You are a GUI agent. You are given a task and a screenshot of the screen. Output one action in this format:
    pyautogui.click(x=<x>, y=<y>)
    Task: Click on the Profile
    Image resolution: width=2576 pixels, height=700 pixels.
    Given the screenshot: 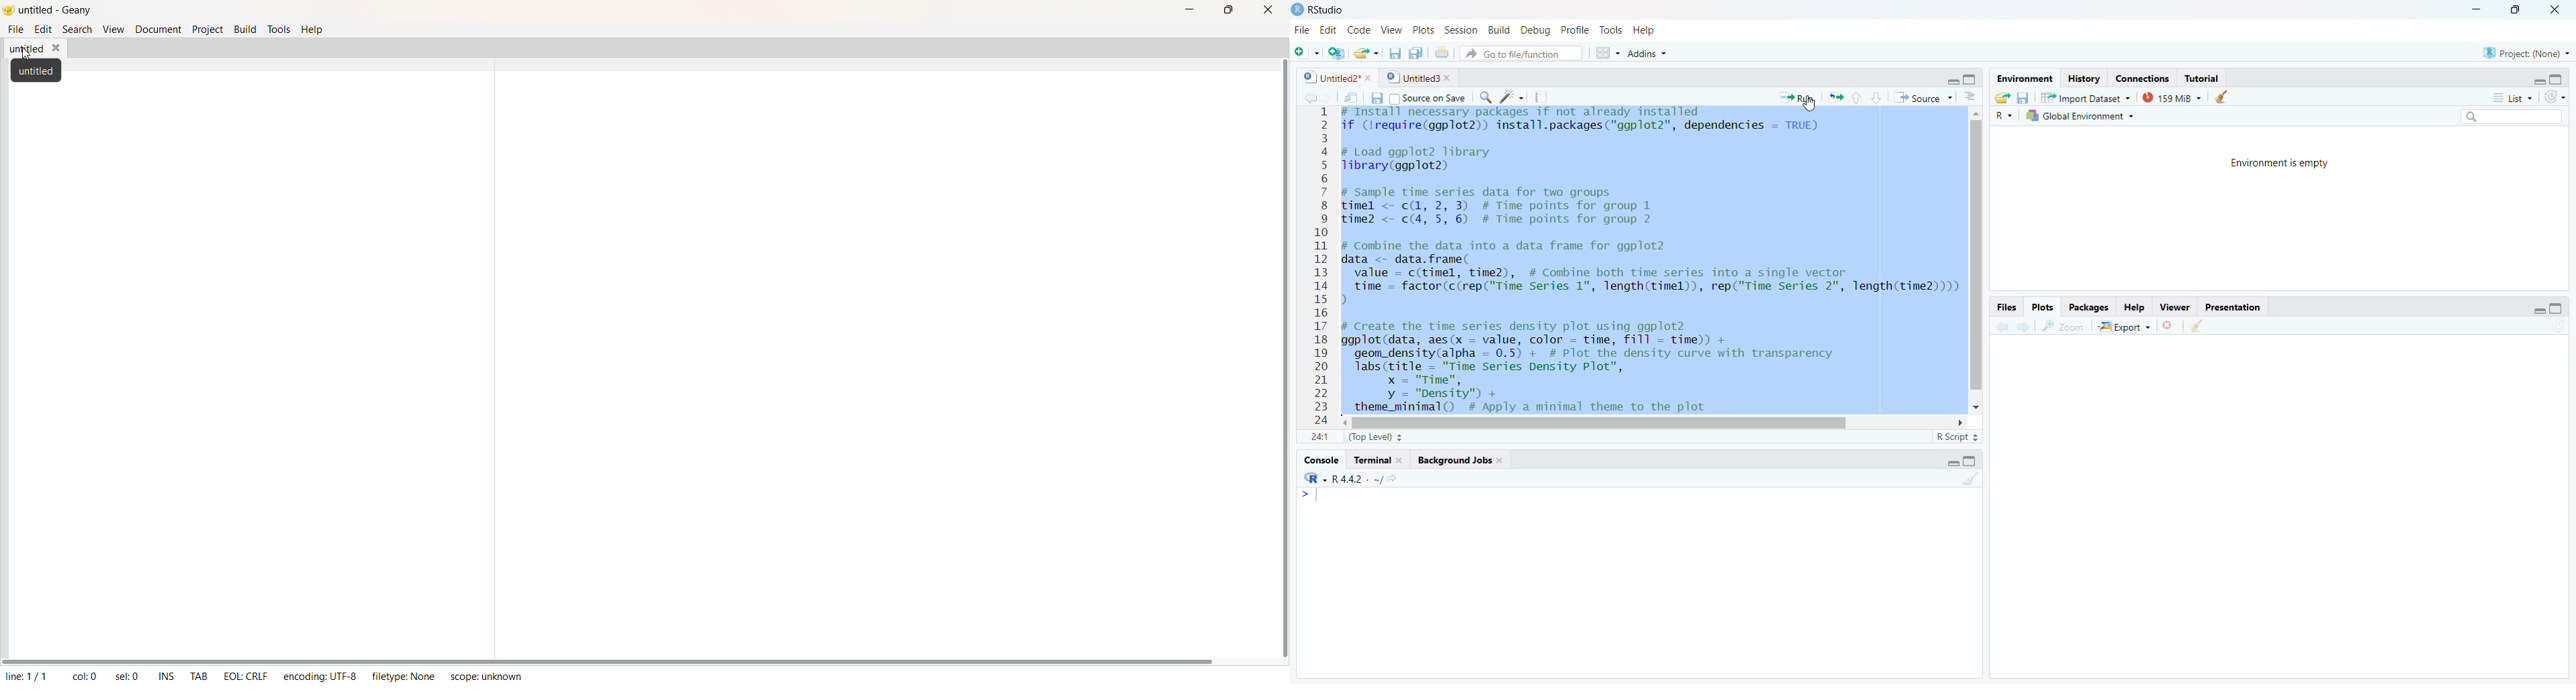 What is the action you would take?
    pyautogui.click(x=1574, y=30)
    